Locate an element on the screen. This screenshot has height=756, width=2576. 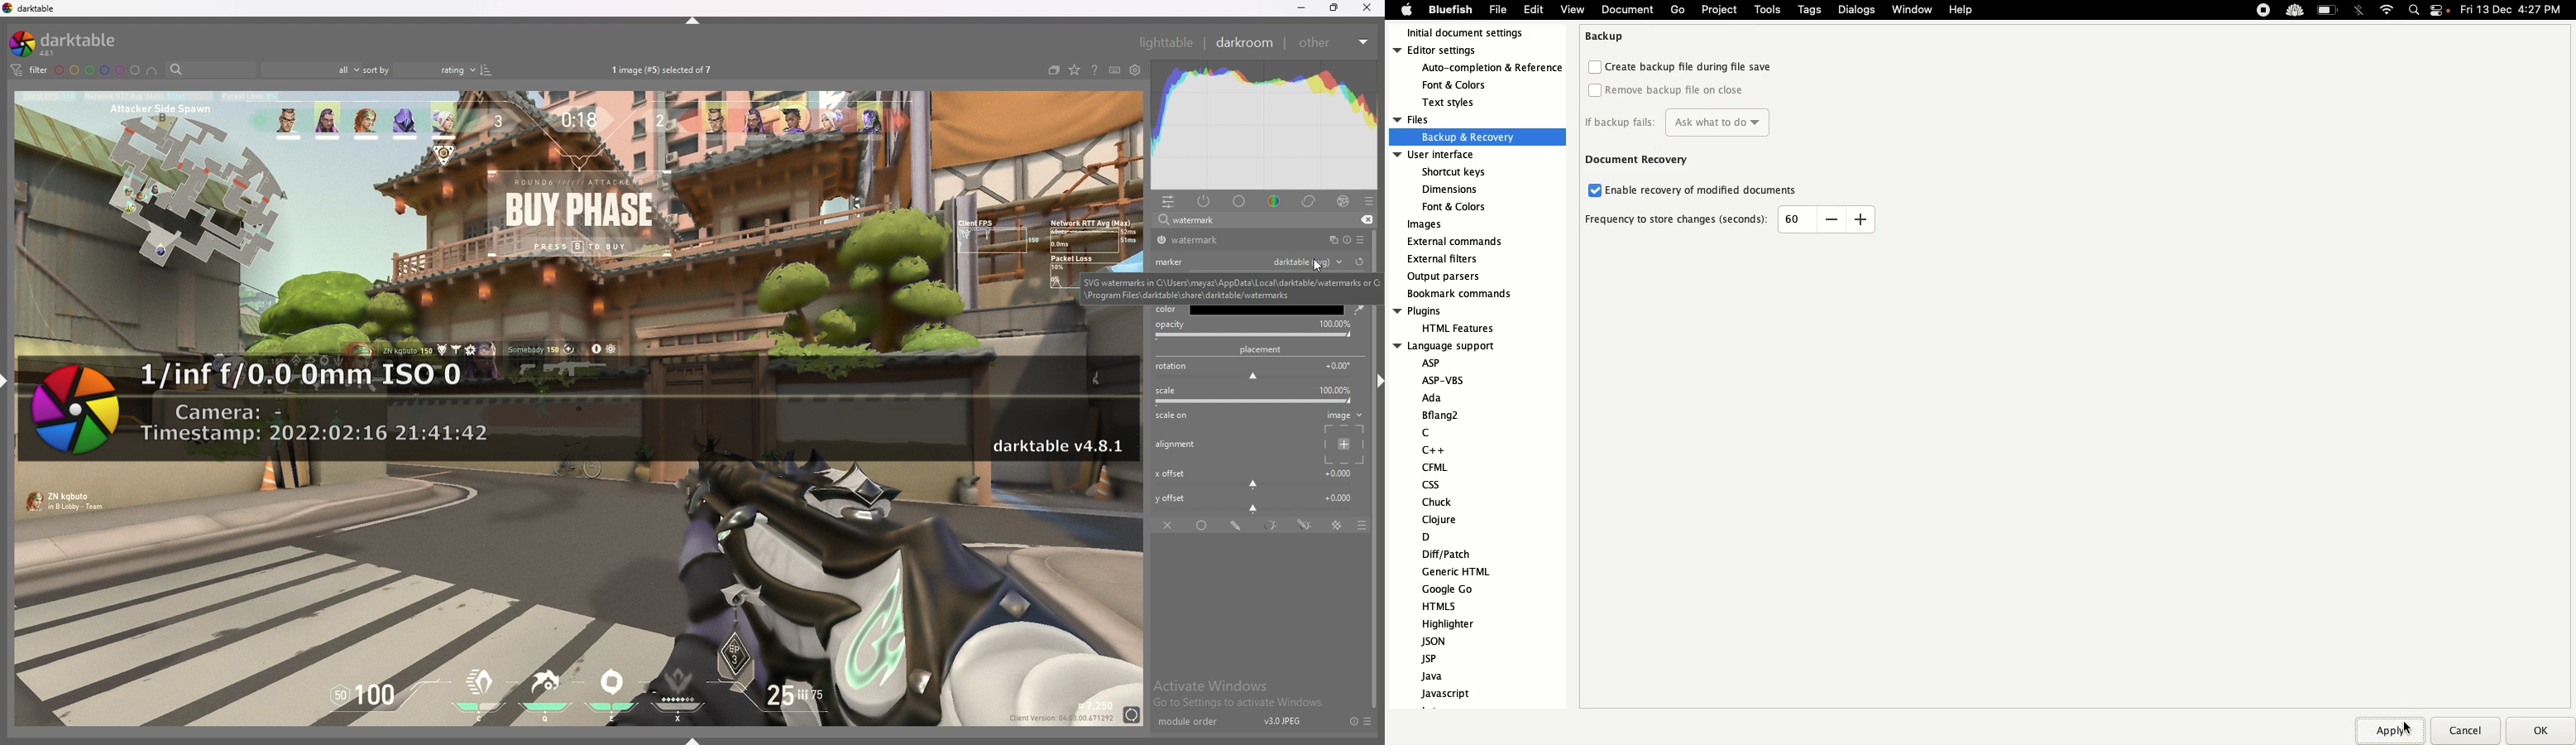
reset is located at coordinates (1353, 721).